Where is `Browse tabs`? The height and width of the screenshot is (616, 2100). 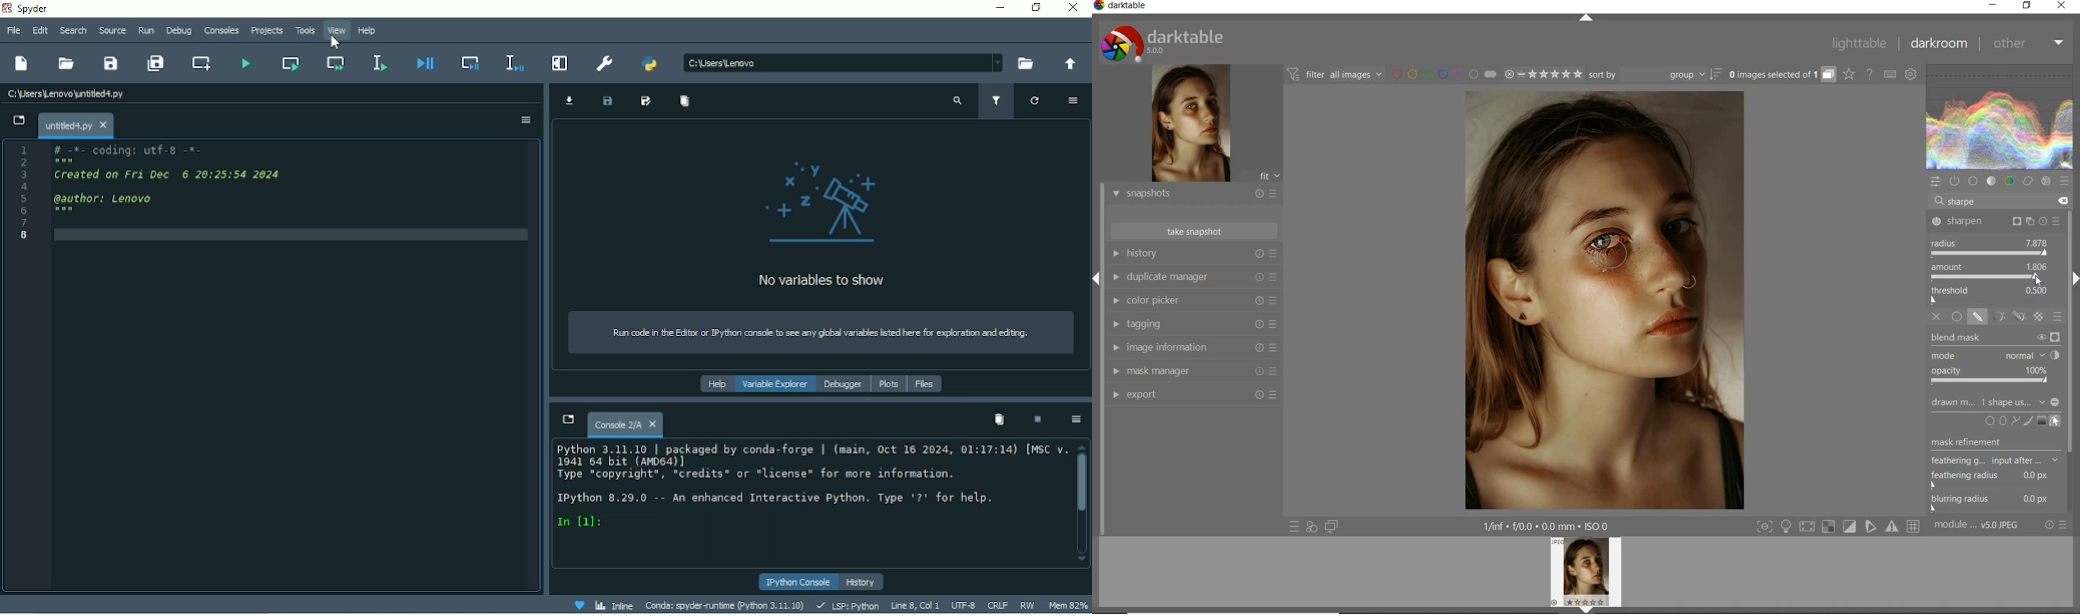 Browse tabs is located at coordinates (16, 122).